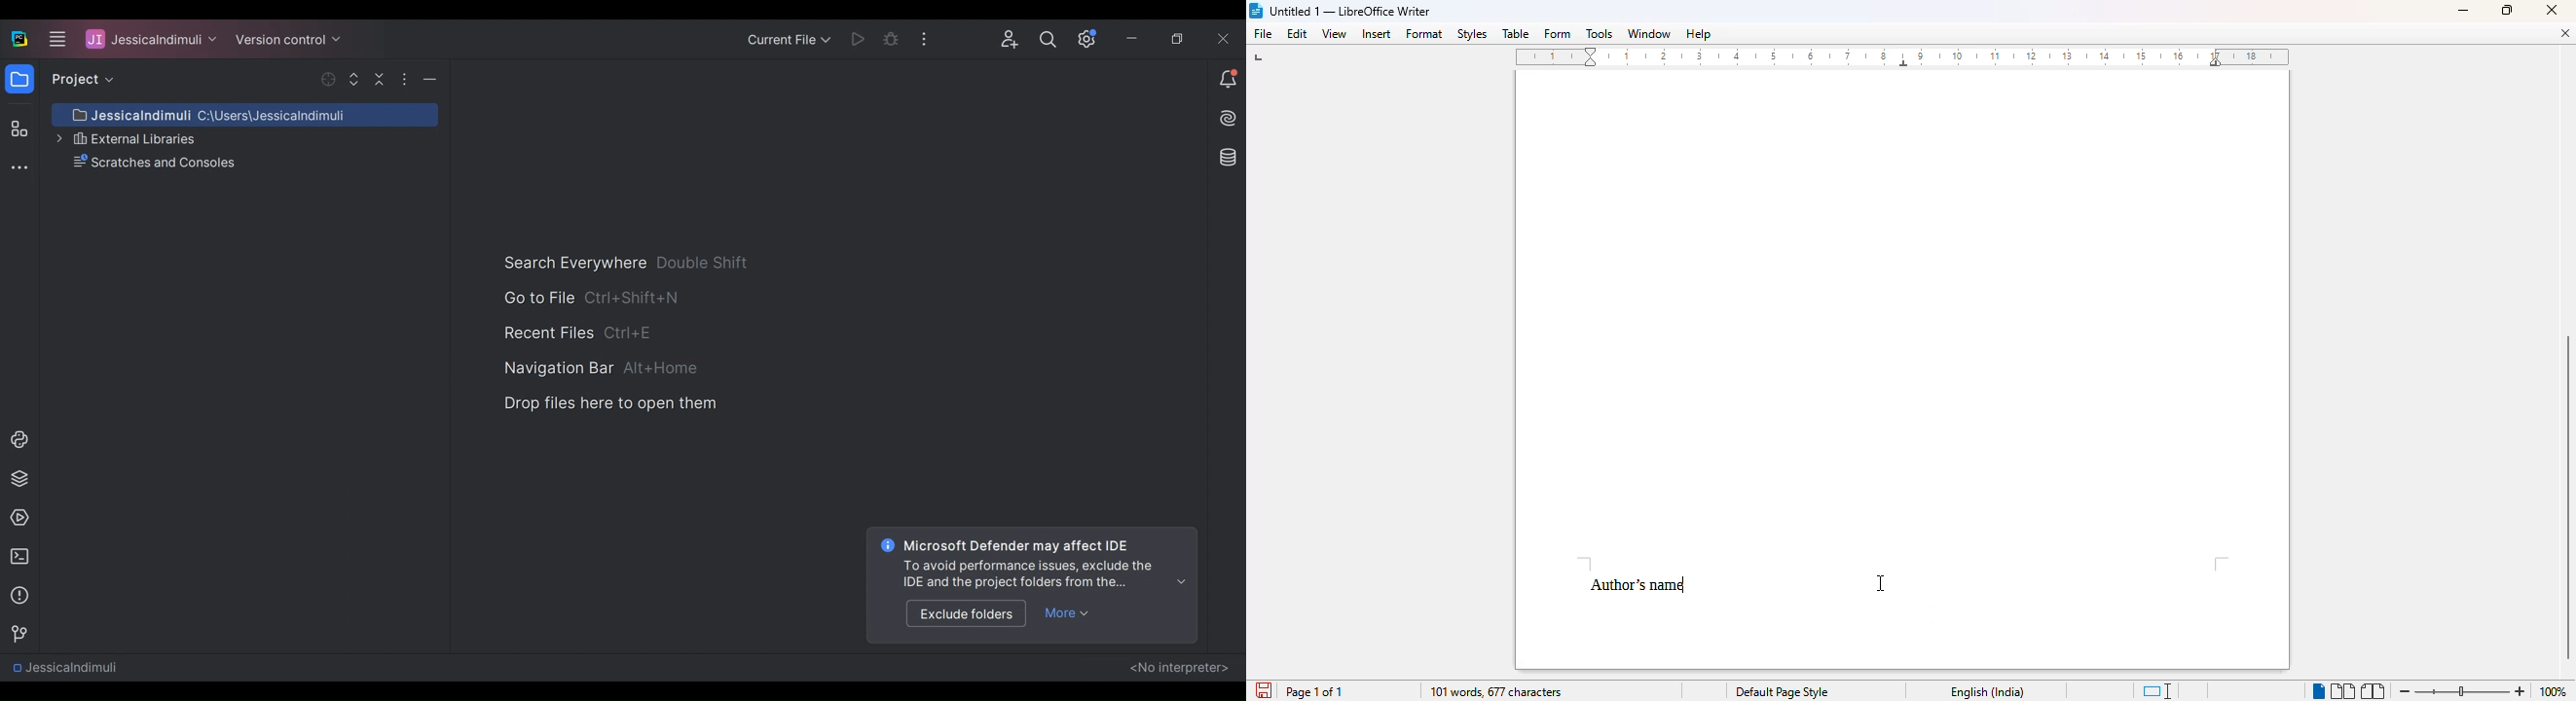 Image resolution: width=2576 pixels, height=728 pixels. Describe the element at coordinates (2554, 691) in the screenshot. I see `100% (zoom level)` at that location.